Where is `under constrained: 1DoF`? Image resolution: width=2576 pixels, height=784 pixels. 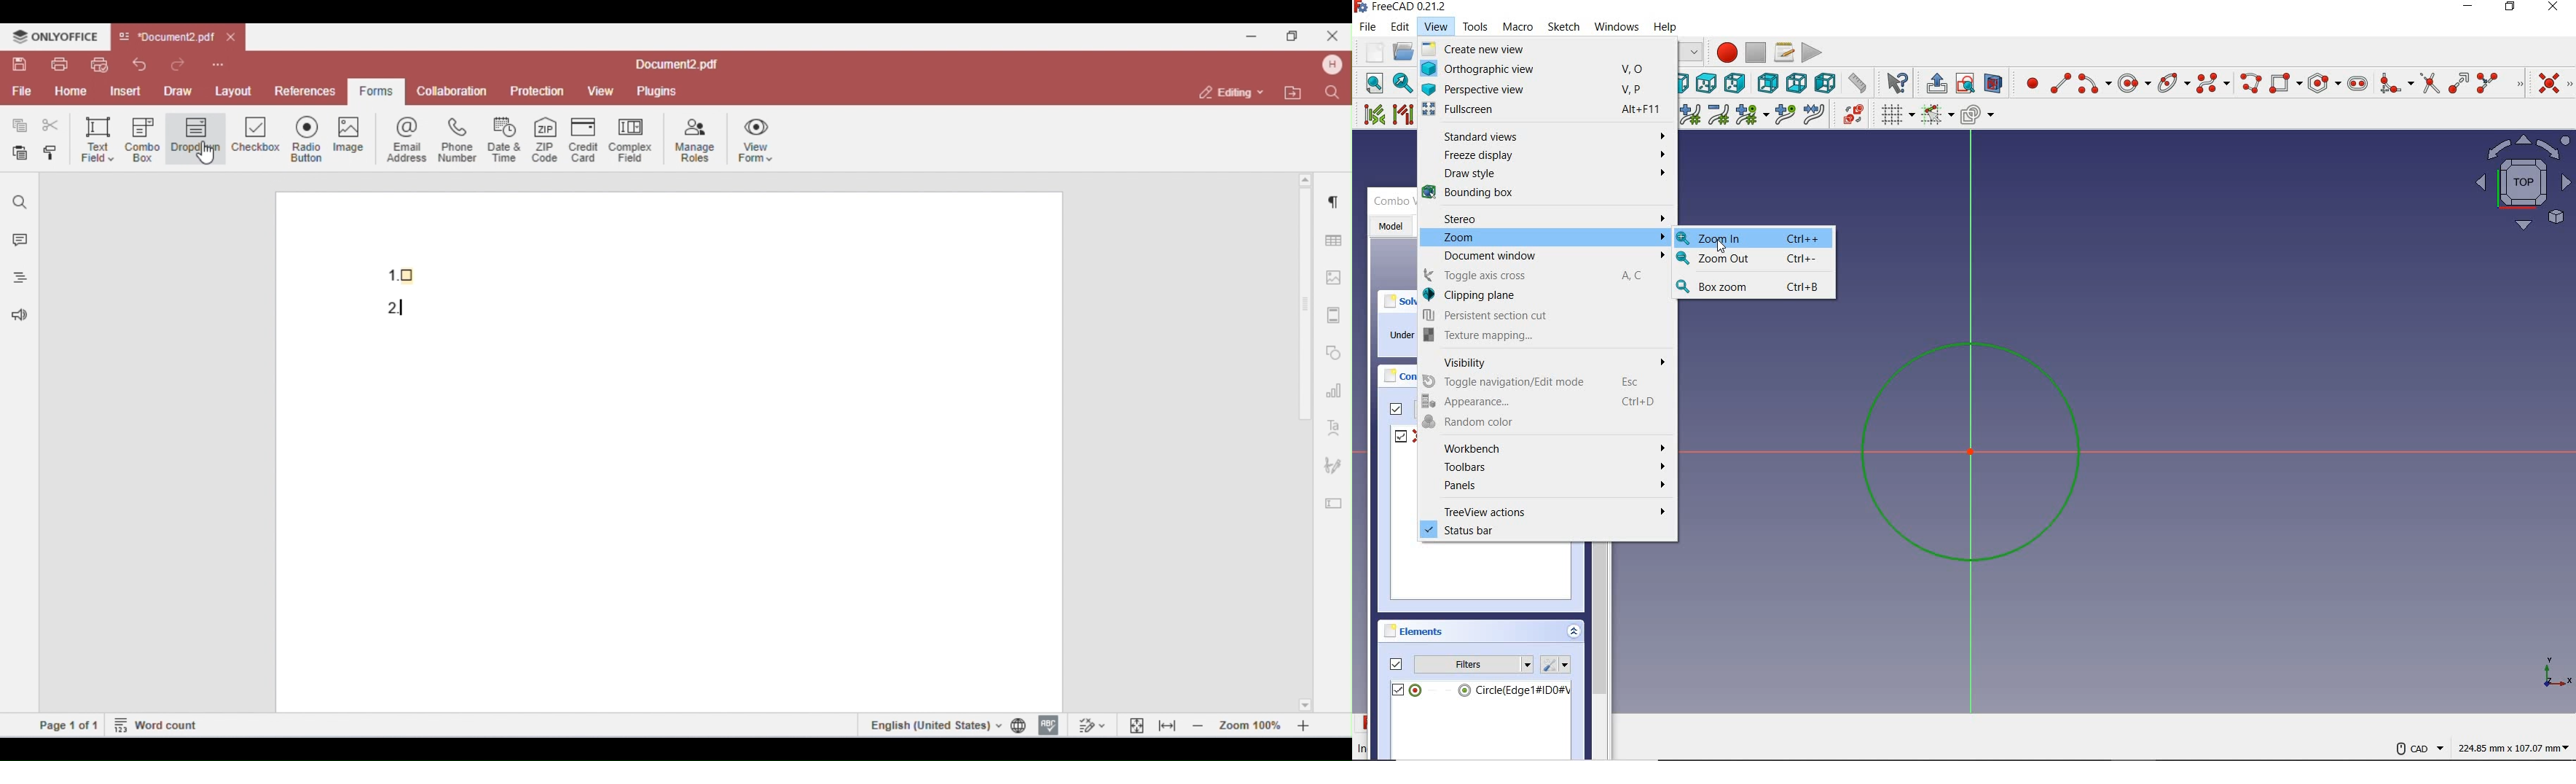 under constrained: 1DoF is located at coordinates (1399, 336).